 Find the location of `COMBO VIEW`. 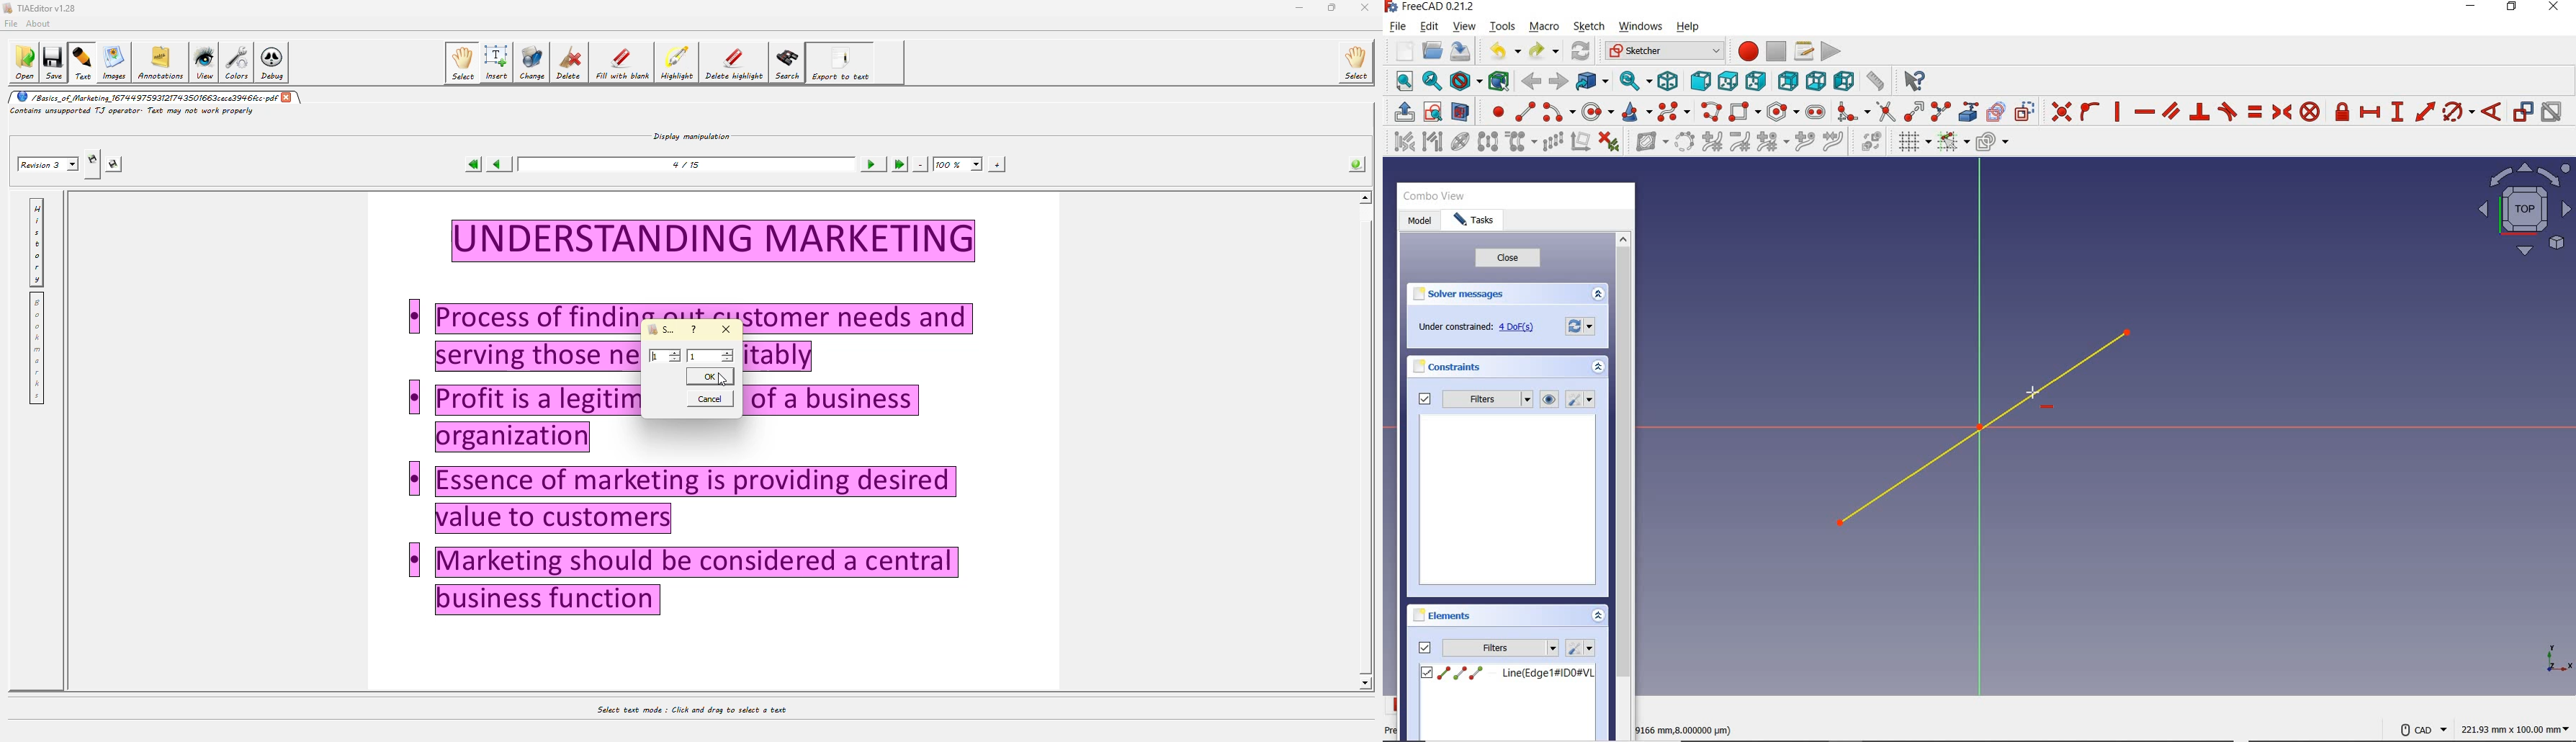

COMBO VIEW is located at coordinates (1437, 197).